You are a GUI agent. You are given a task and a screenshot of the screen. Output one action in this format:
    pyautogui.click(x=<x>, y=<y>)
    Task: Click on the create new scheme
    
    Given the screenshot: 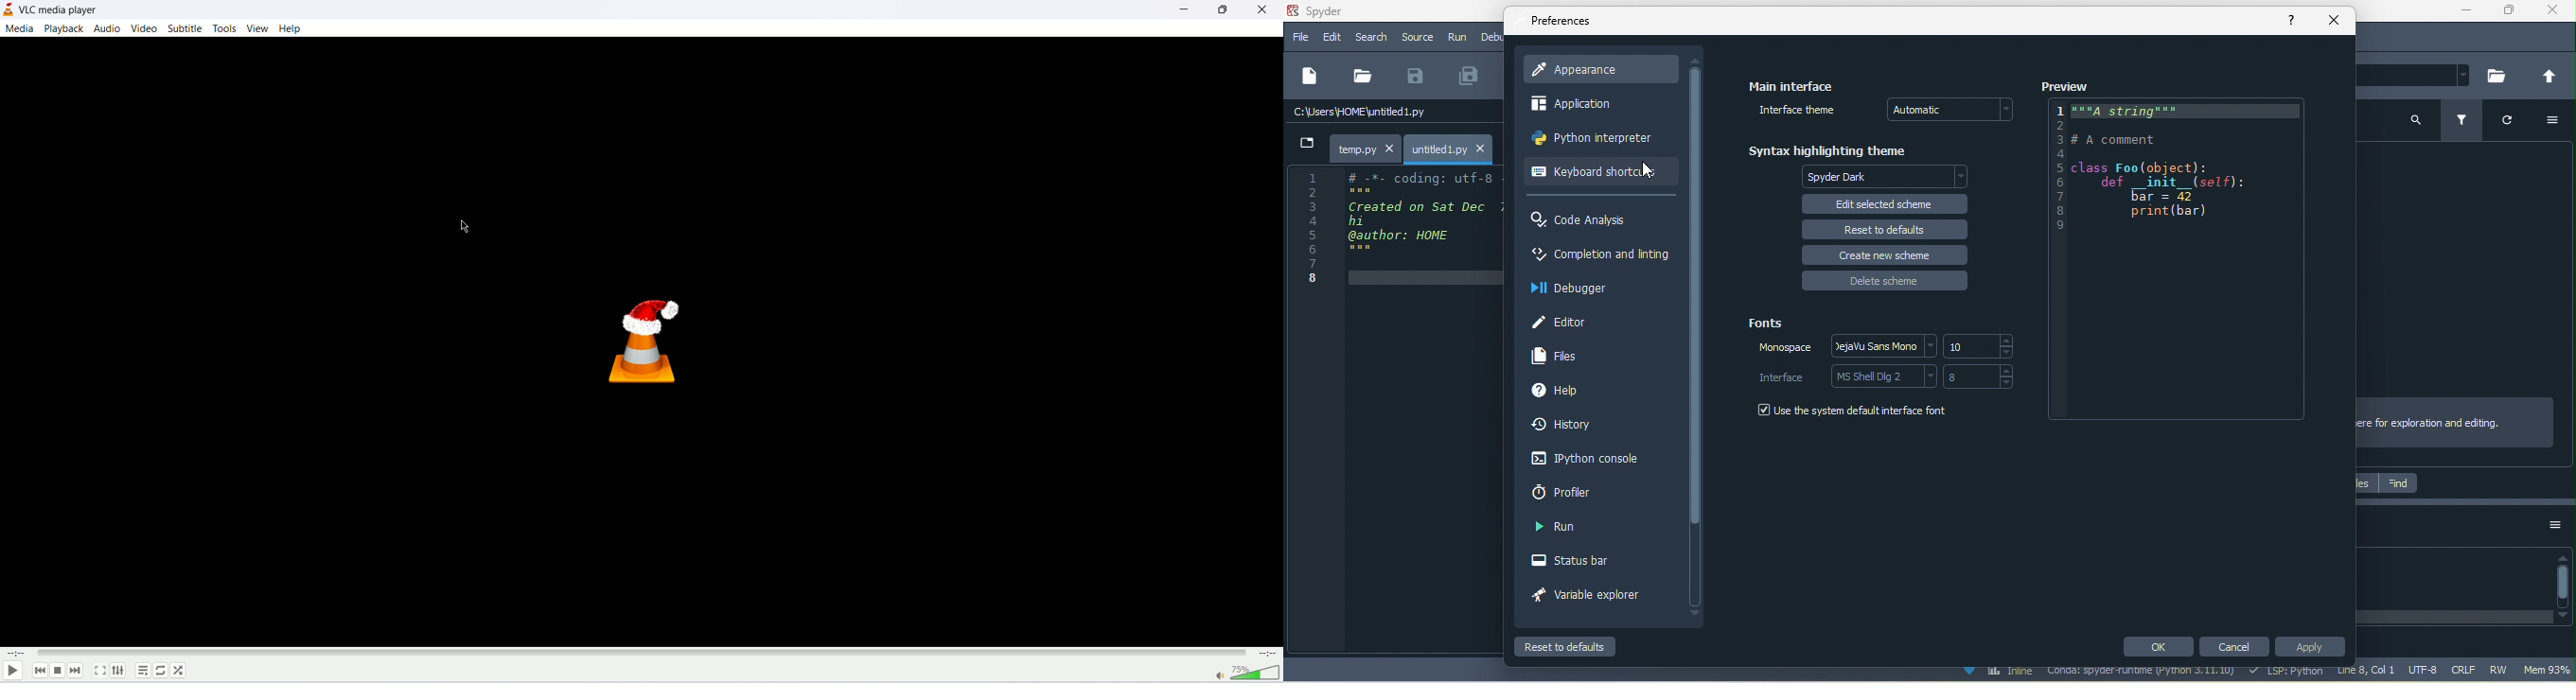 What is the action you would take?
    pyautogui.click(x=1885, y=253)
    